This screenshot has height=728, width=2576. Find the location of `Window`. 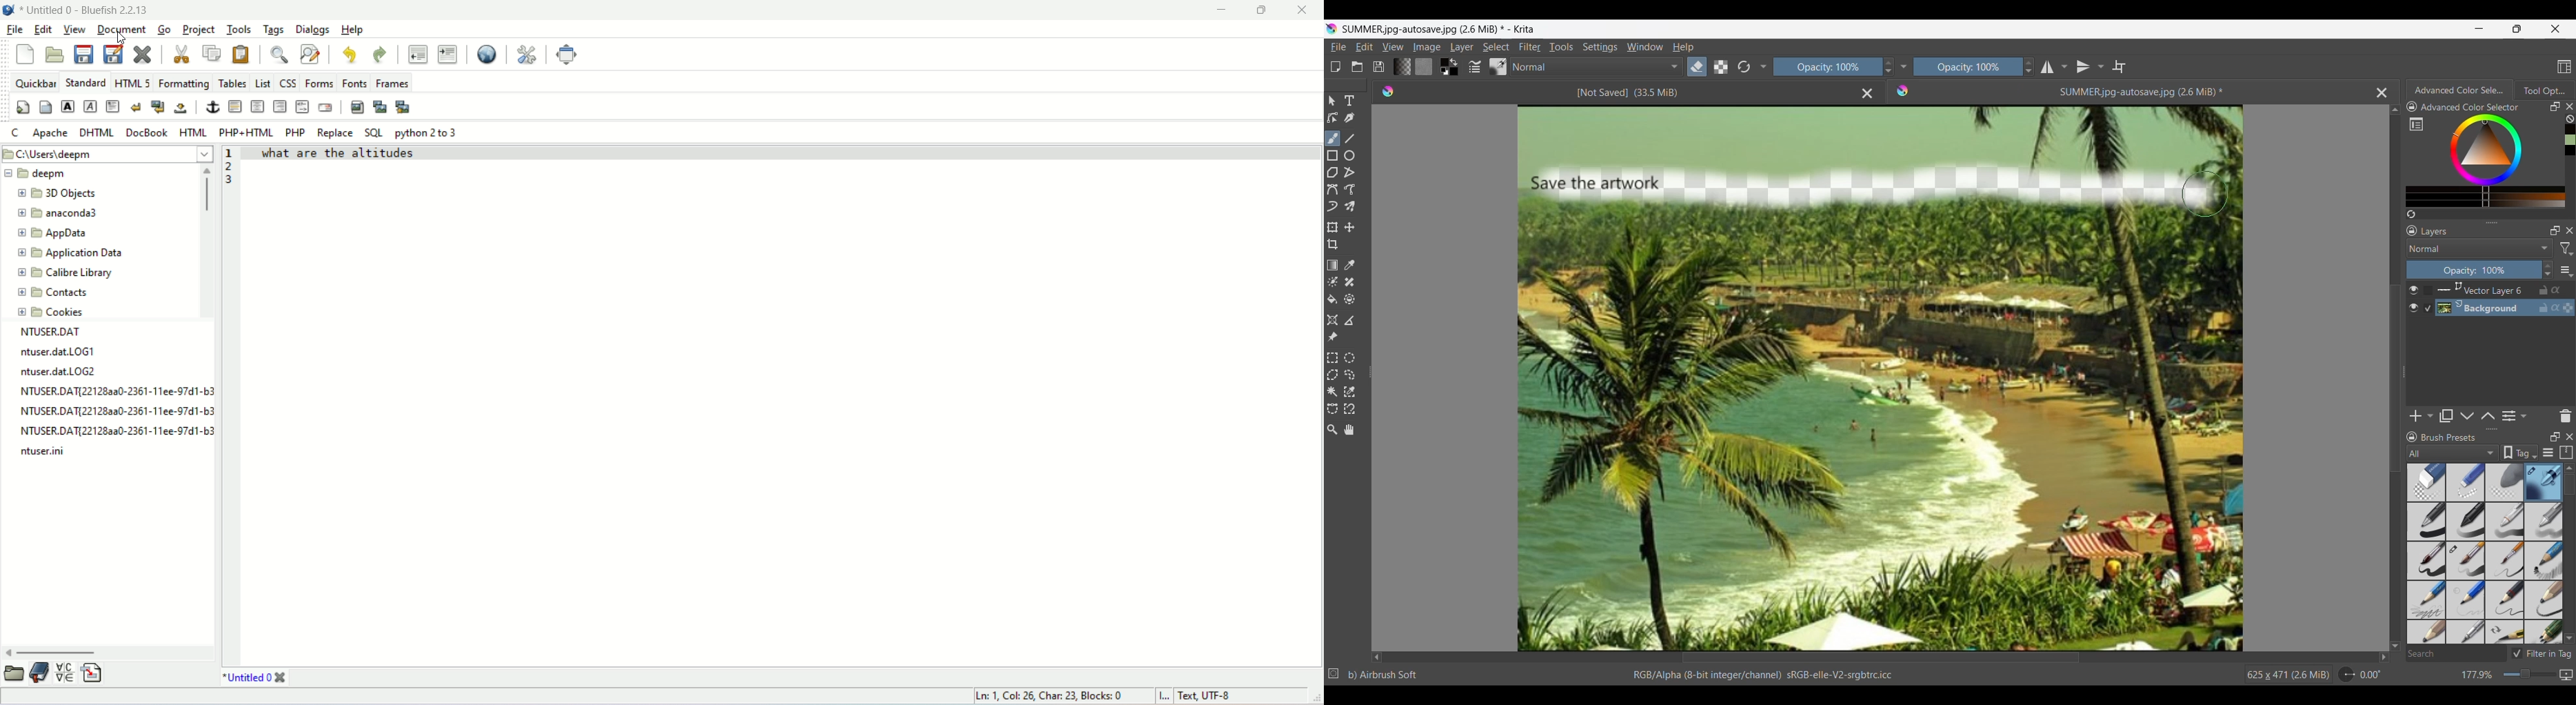

Window is located at coordinates (1645, 47).